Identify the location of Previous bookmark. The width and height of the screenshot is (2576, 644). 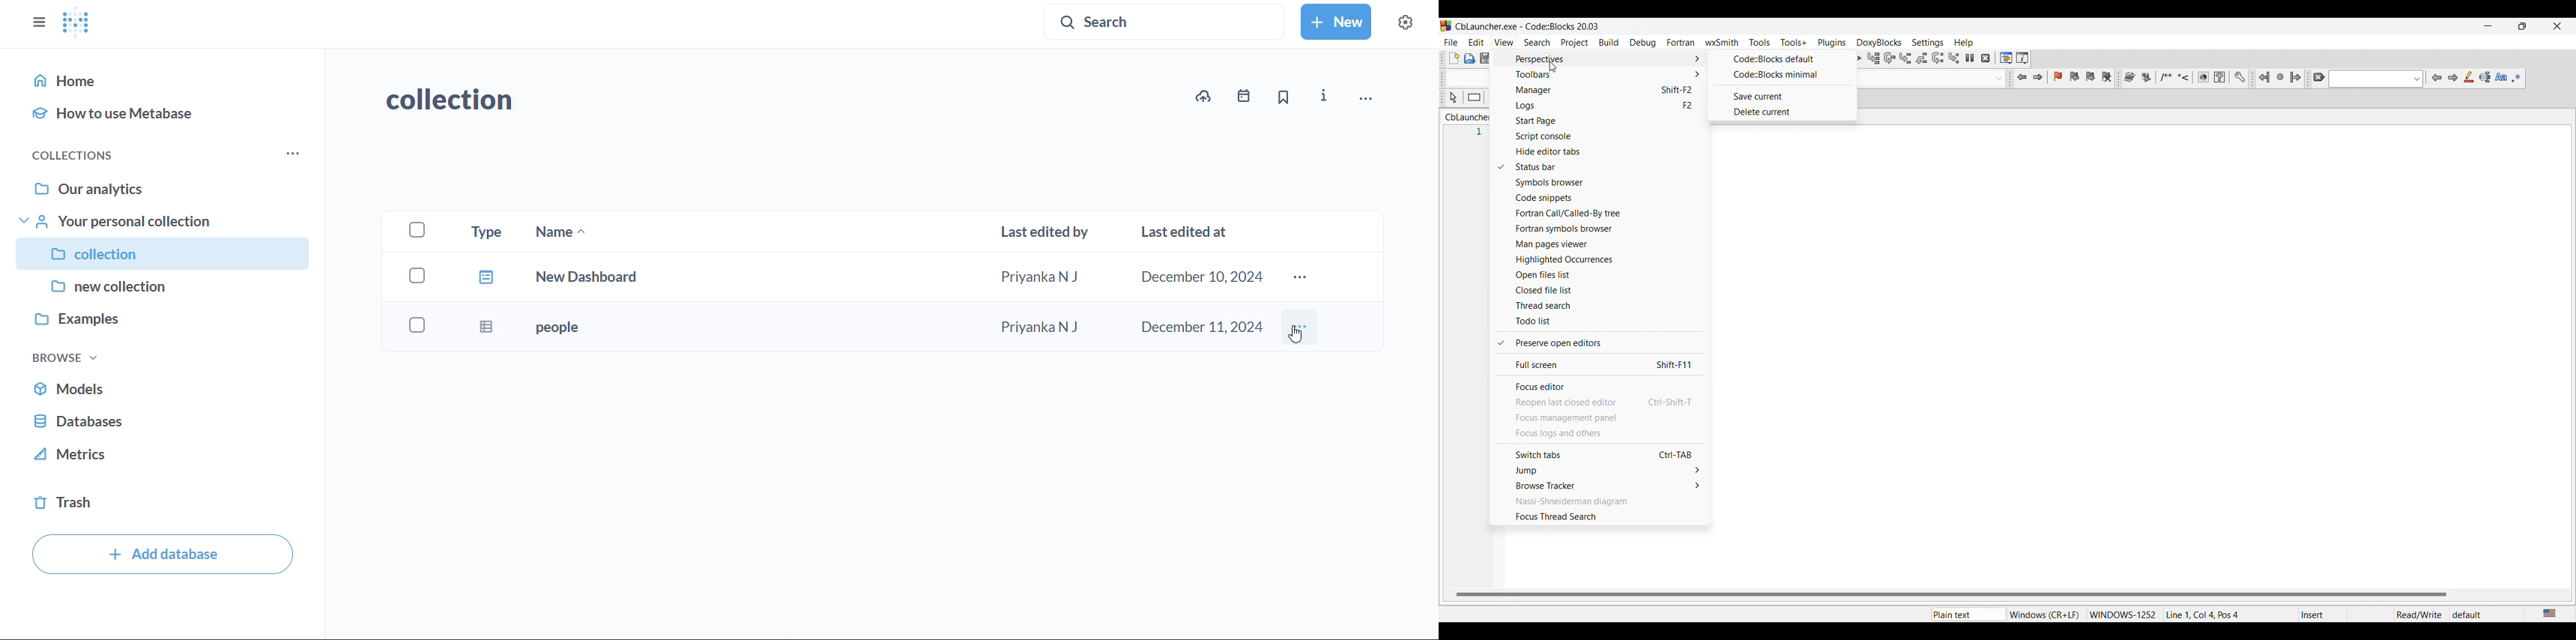
(2074, 76).